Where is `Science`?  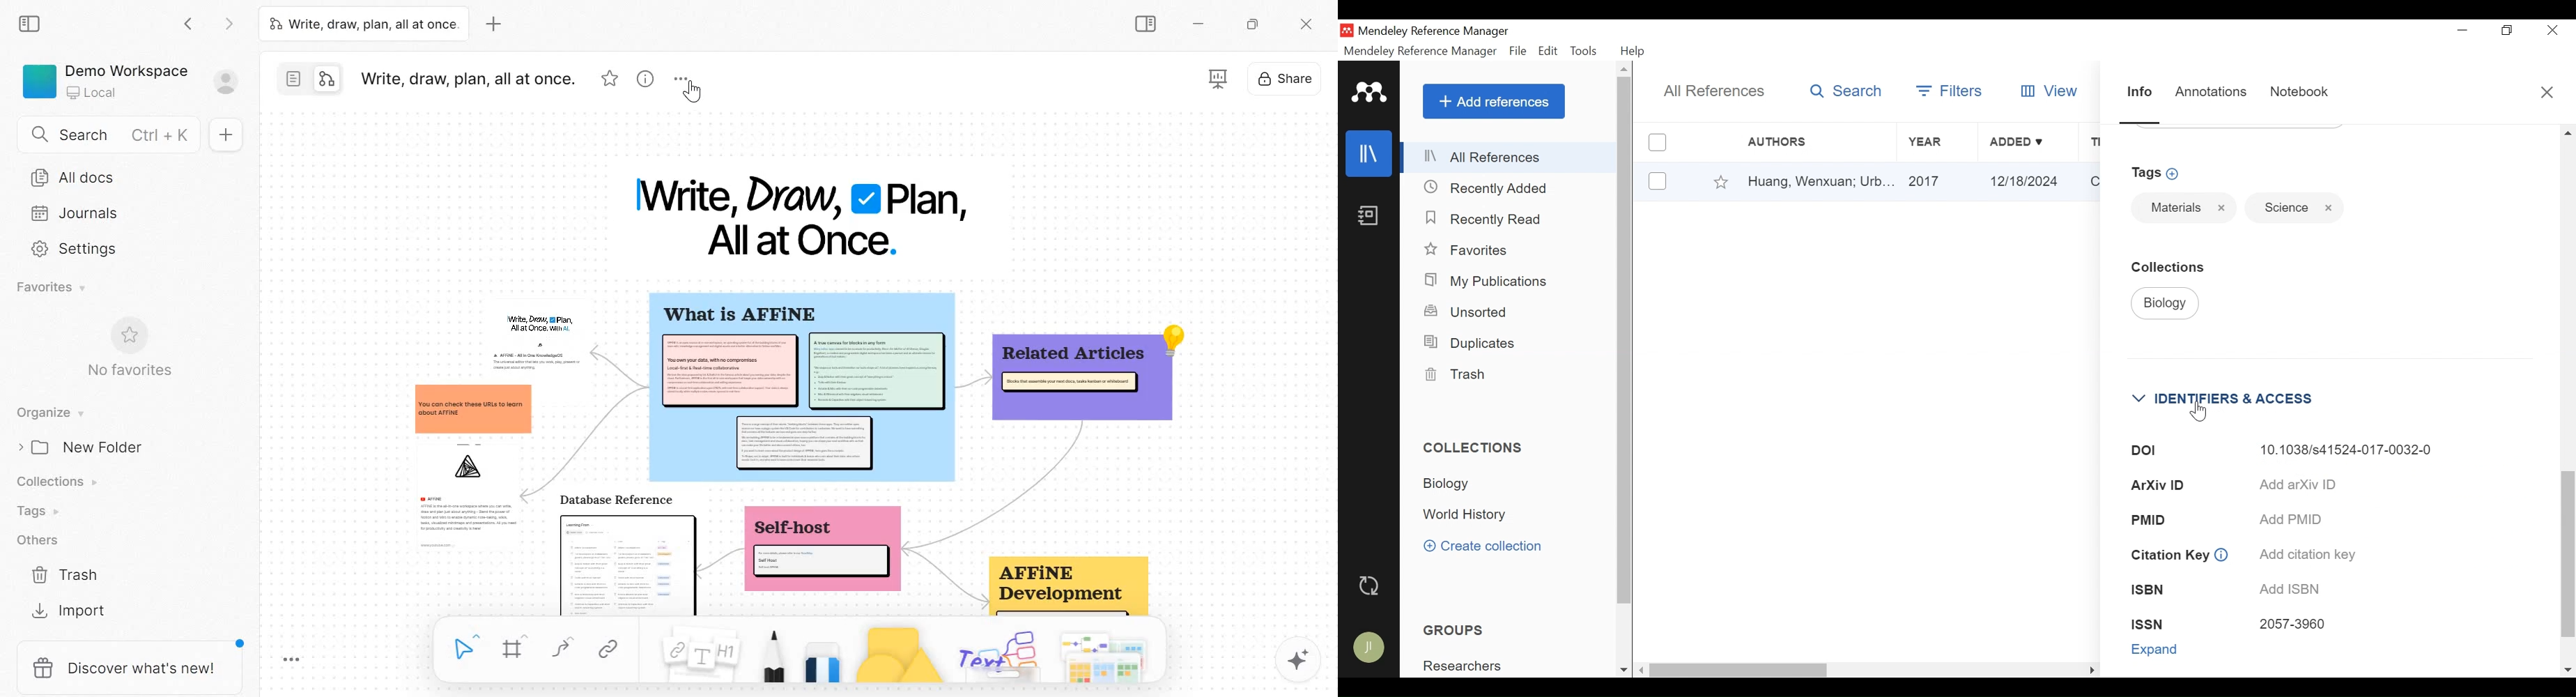
Science is located at coordinates (2282, 208).